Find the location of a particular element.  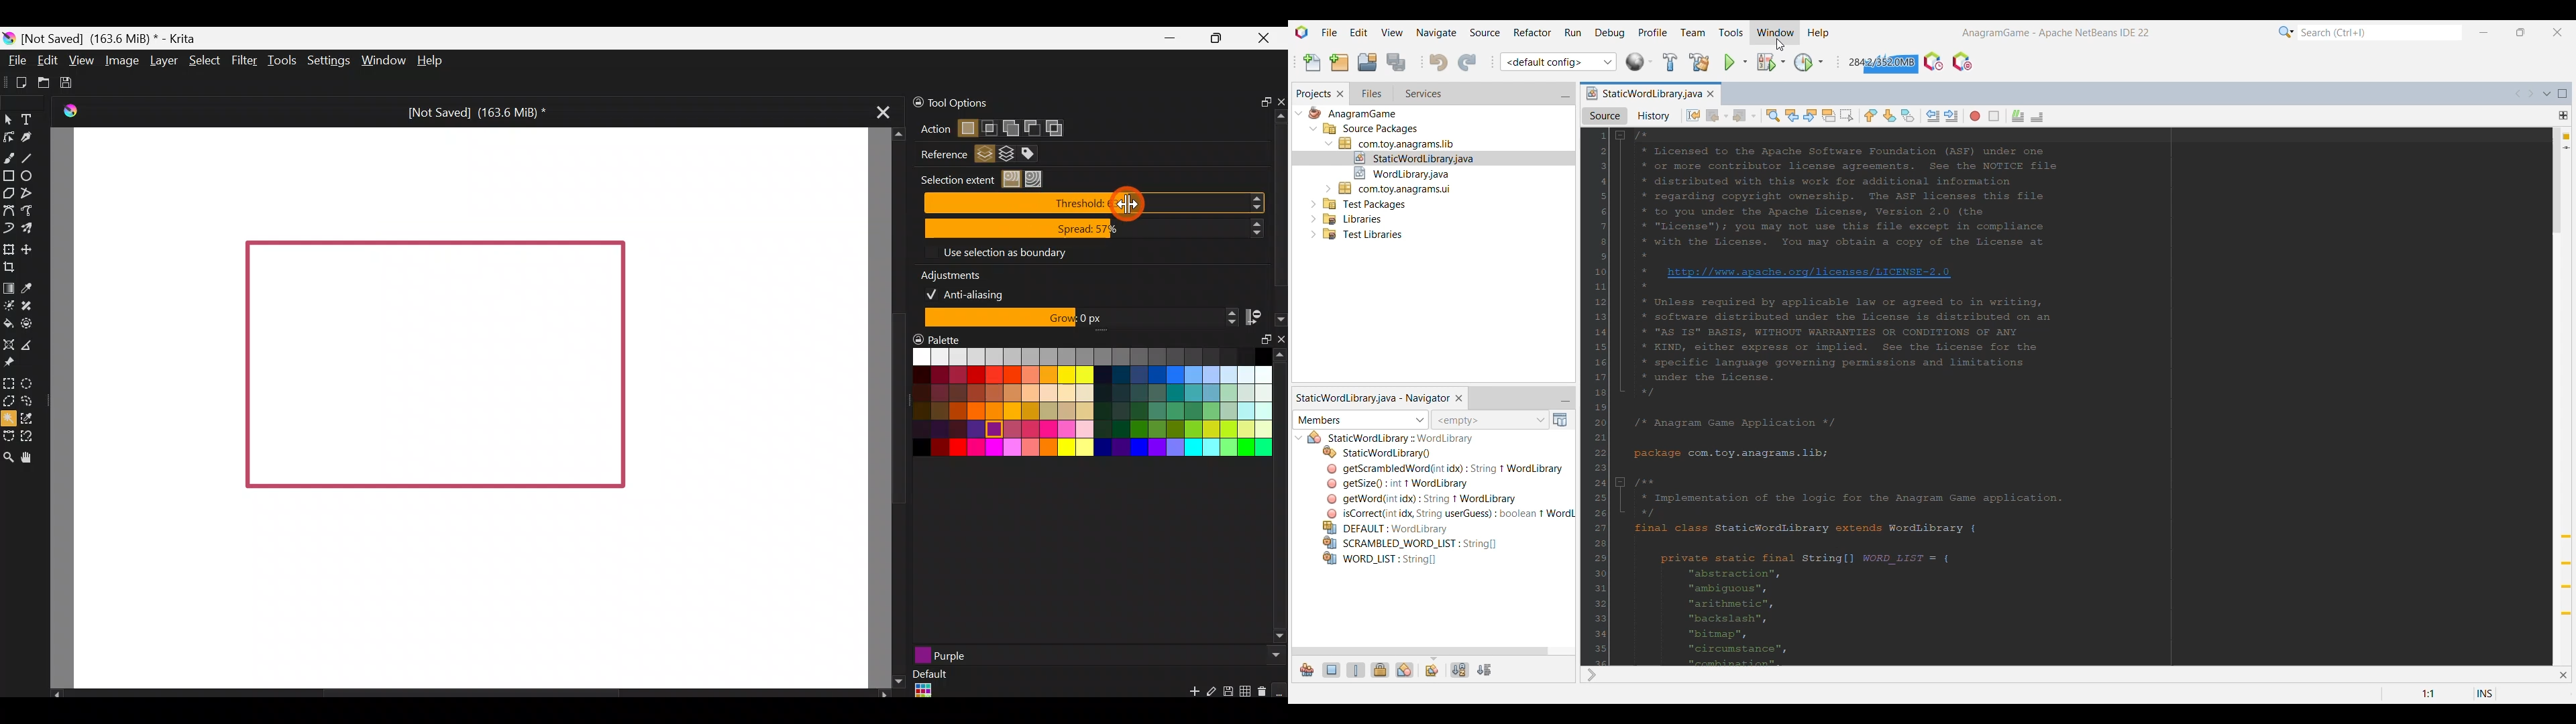

Maximize window is located at coordinates (2563, 94).